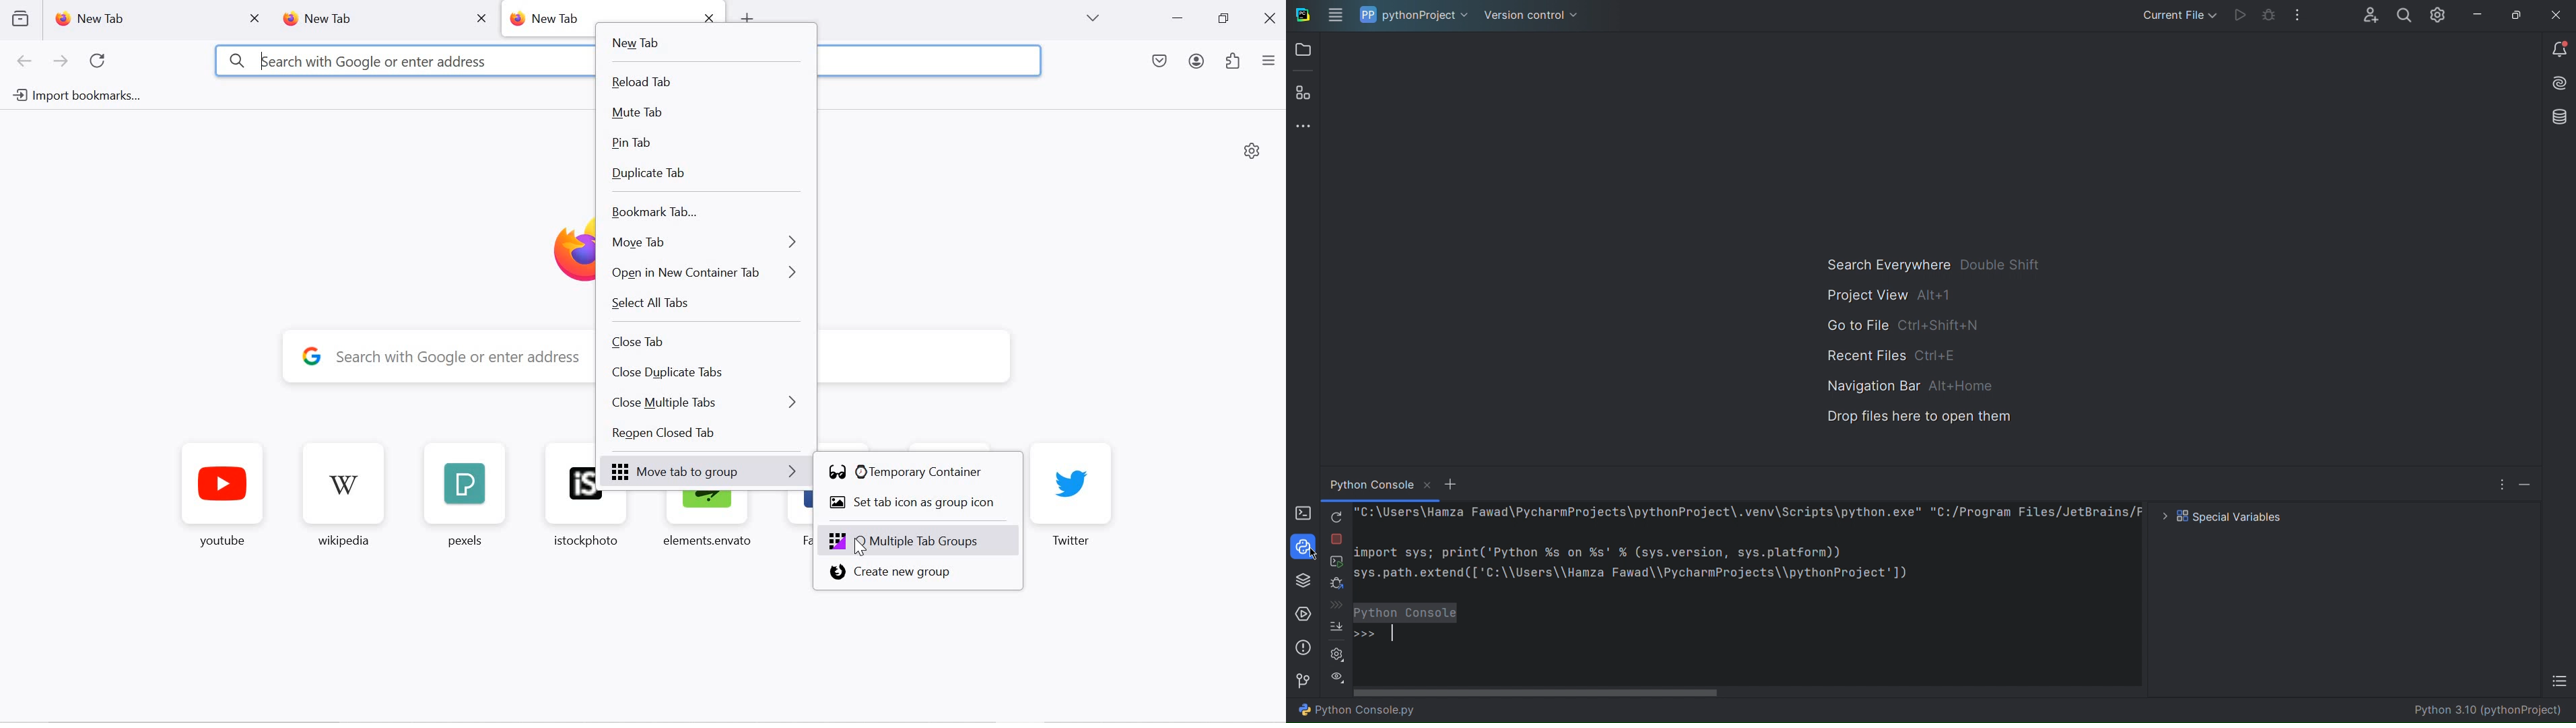  What do you see at coordinates (1073, 495) in the screenshot?
I see `twitter favorite` at bounding box center [1073, 495].